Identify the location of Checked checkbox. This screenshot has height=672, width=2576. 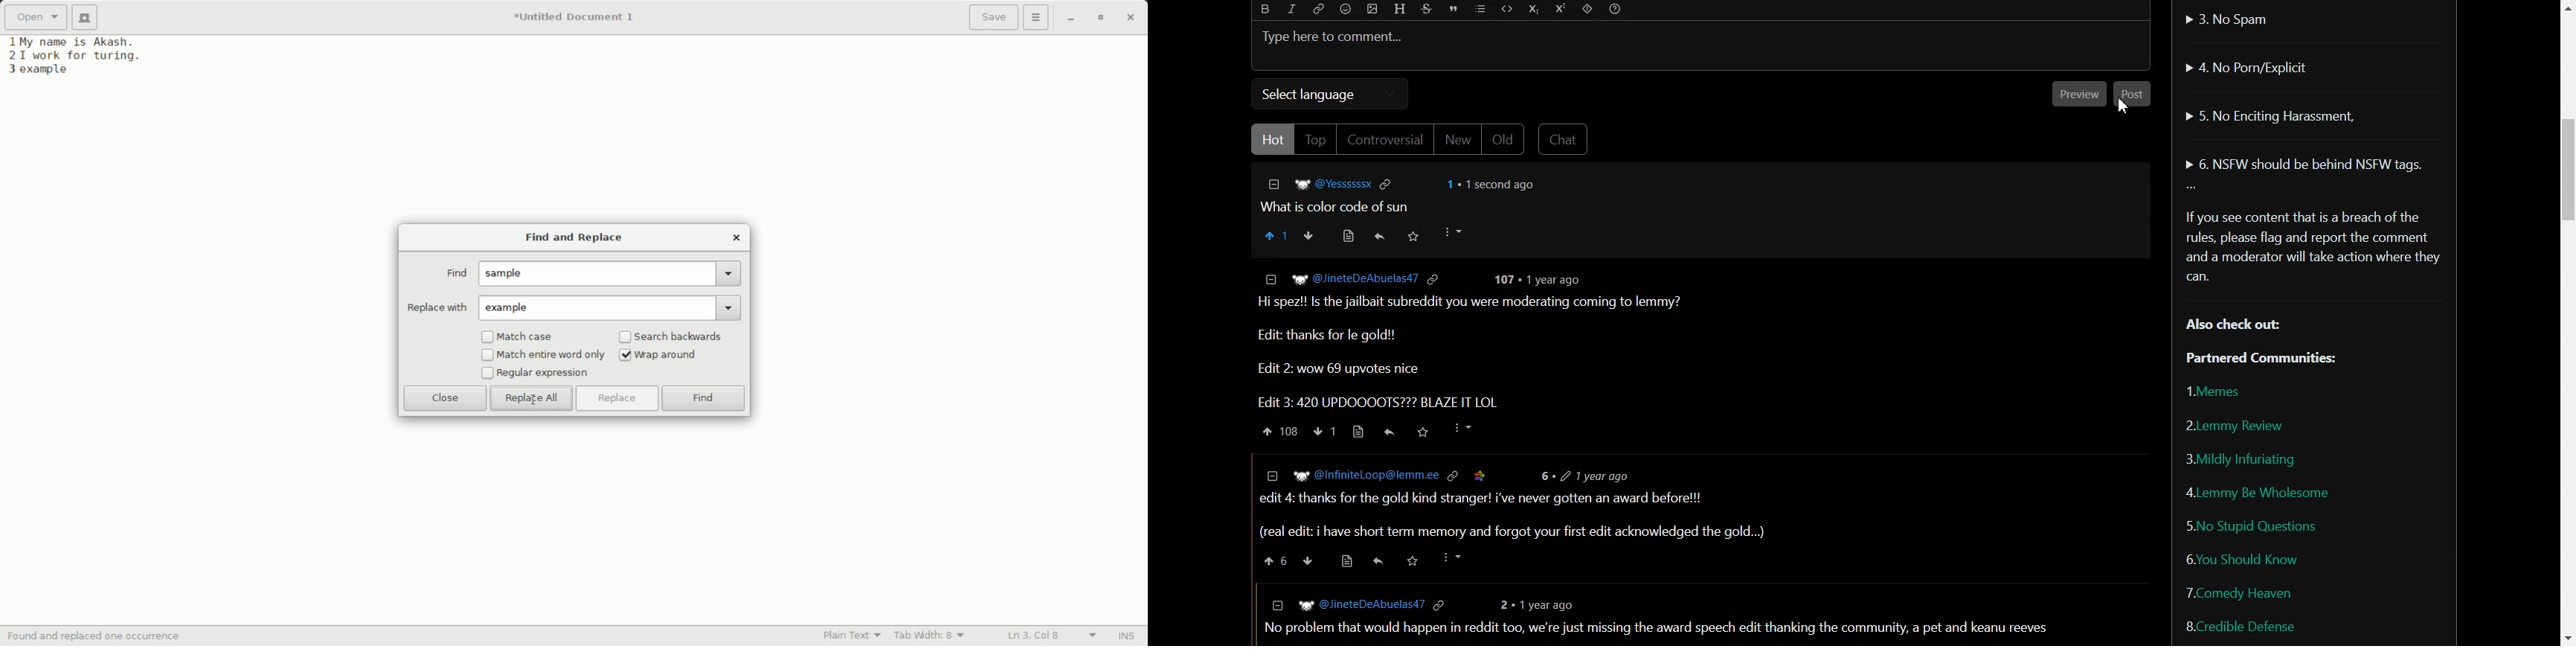
(625, 355).